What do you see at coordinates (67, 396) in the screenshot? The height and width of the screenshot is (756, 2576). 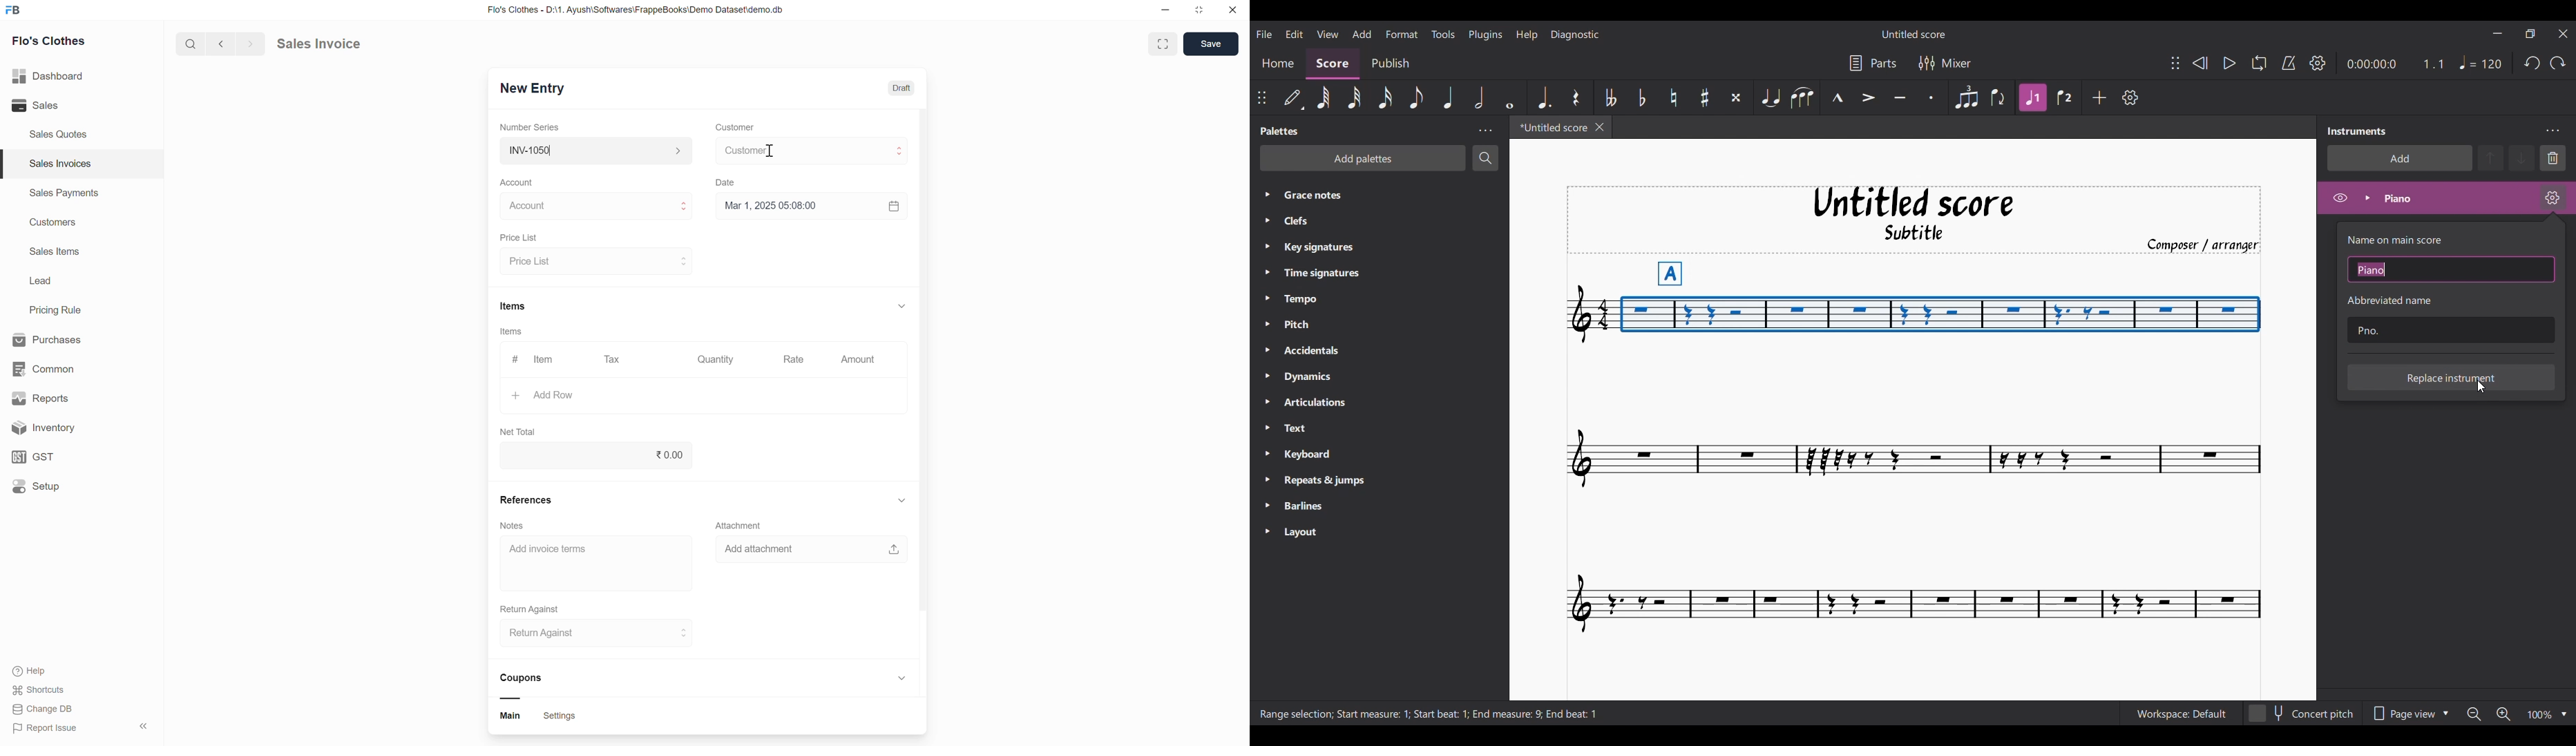 I see `Reports ` at bounding box center [67, 396].